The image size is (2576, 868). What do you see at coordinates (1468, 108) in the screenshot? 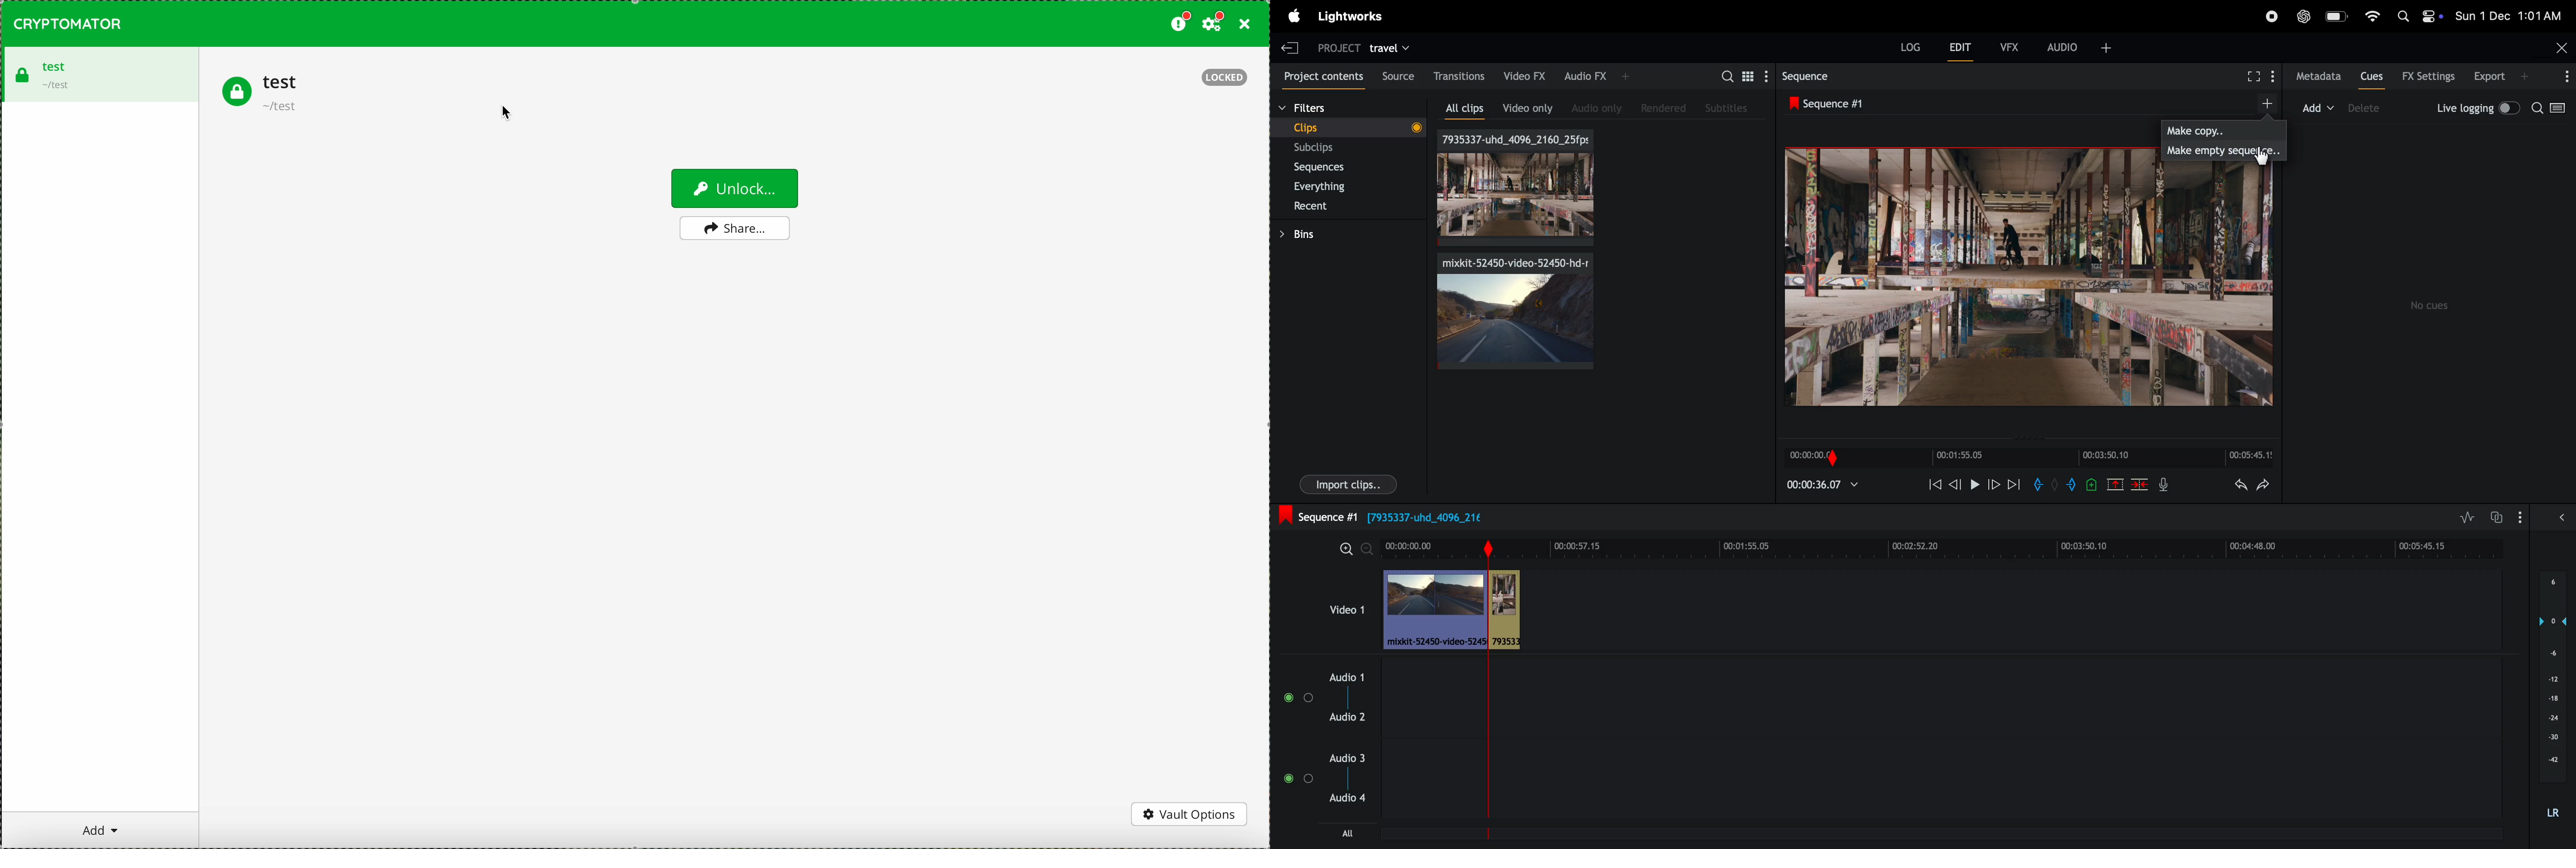
I see `all clips` at bounding box center [1468, 108].